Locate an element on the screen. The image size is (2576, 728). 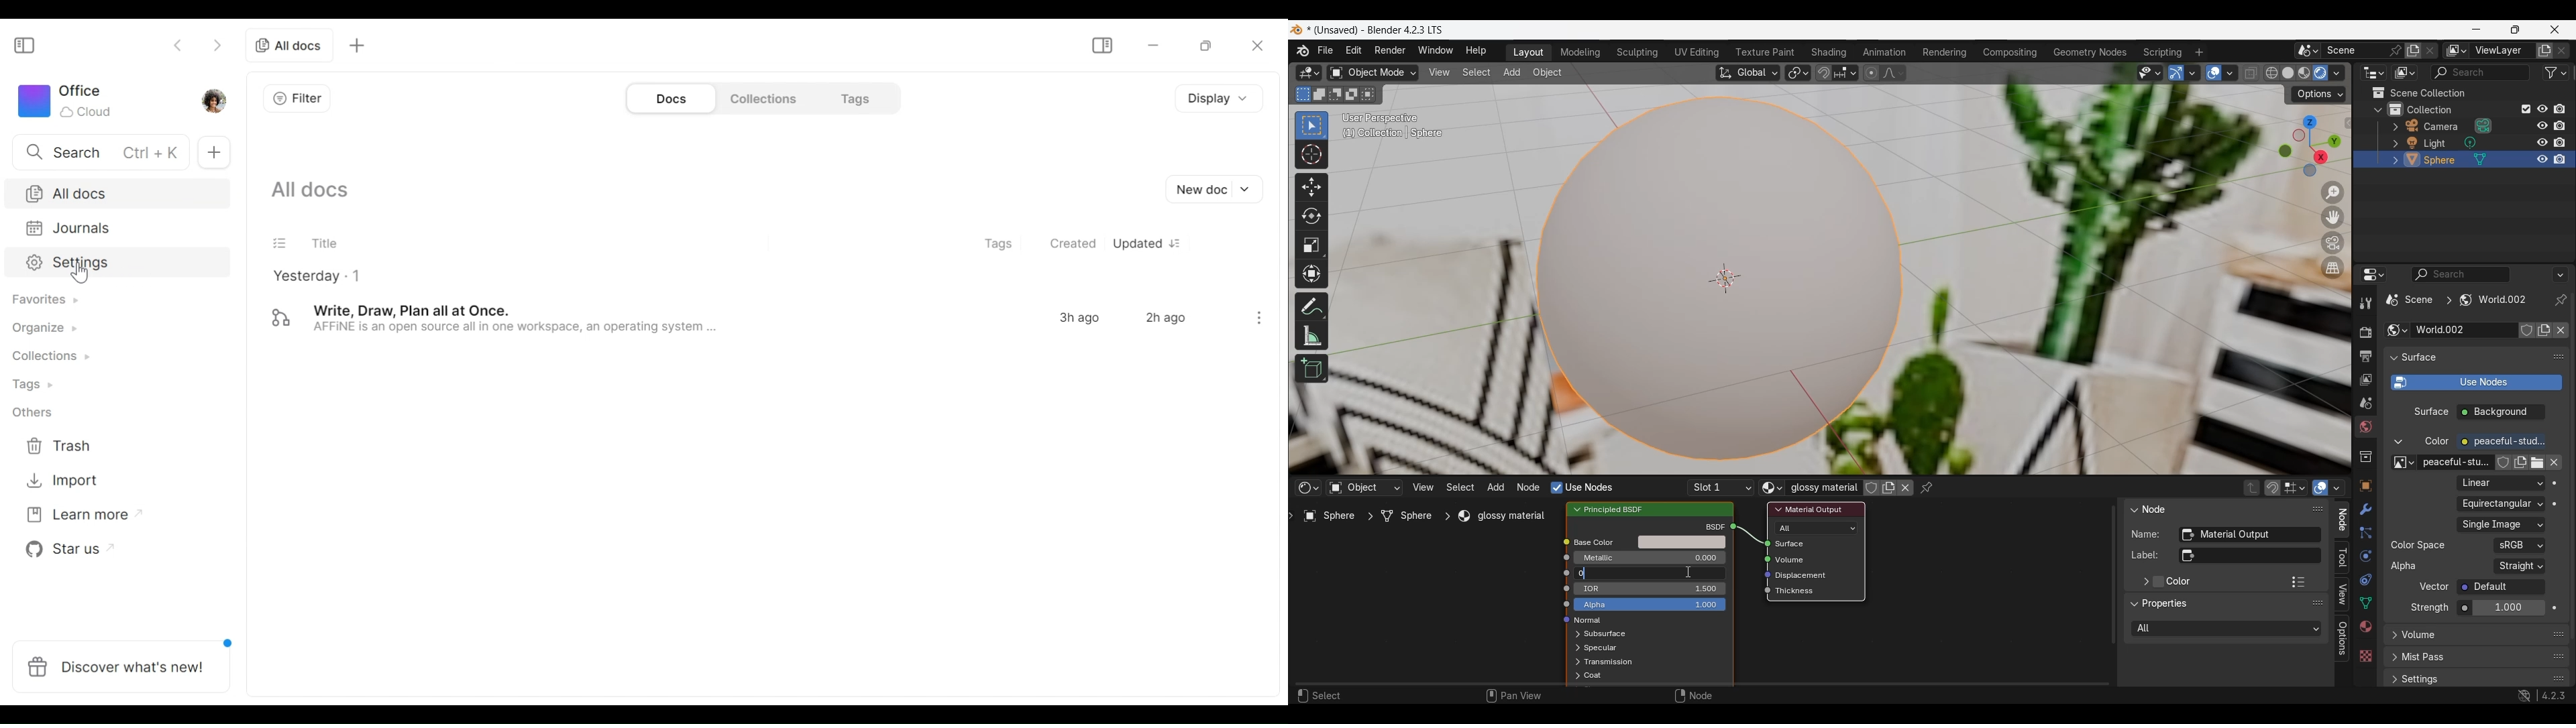
icon is located at coordinates (1762, 575).